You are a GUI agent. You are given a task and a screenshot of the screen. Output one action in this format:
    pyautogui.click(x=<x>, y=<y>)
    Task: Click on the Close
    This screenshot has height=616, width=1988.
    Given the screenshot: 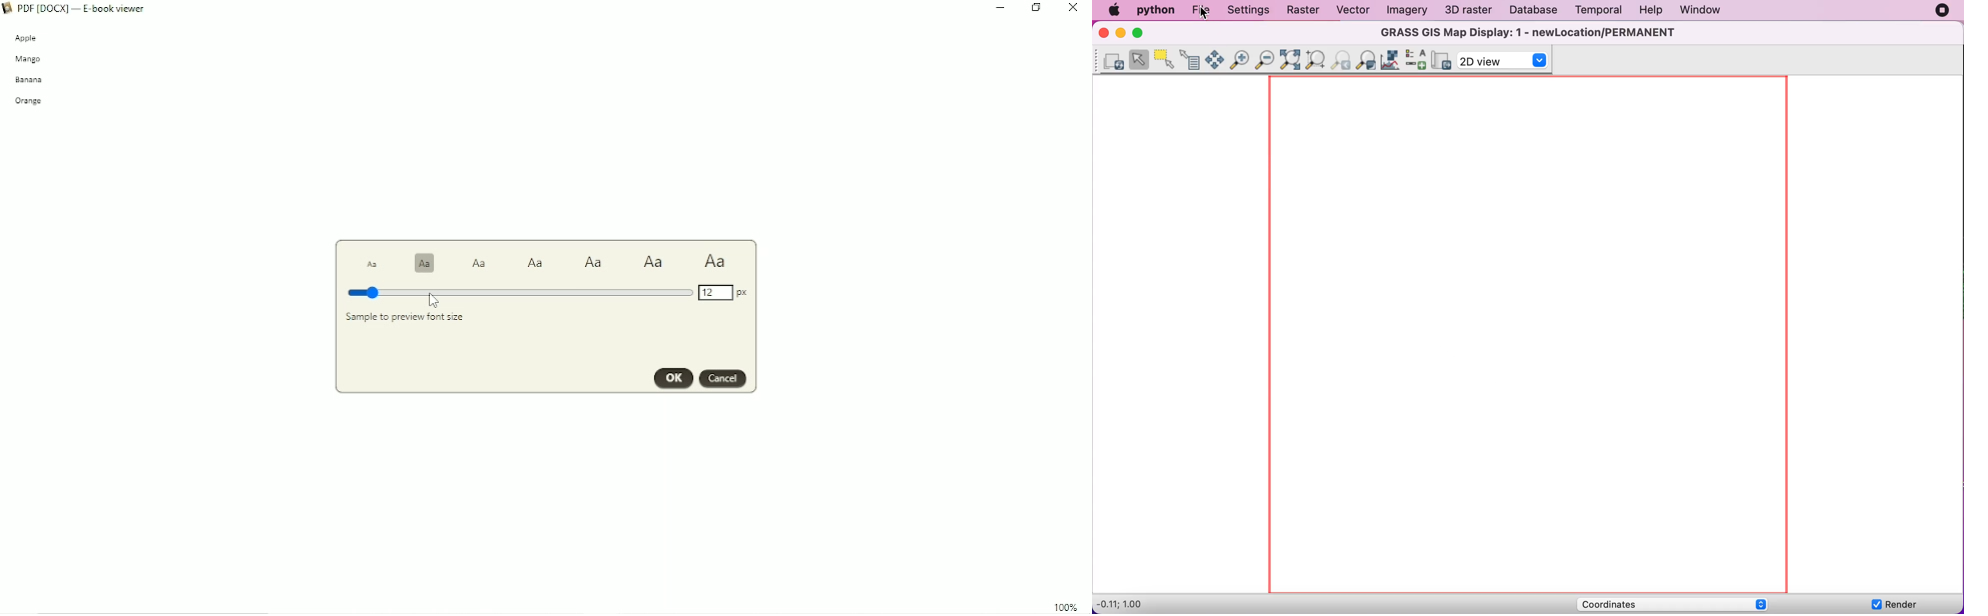 What is the action you would take?
    pyautogui.click(x=1074, y=9)
    